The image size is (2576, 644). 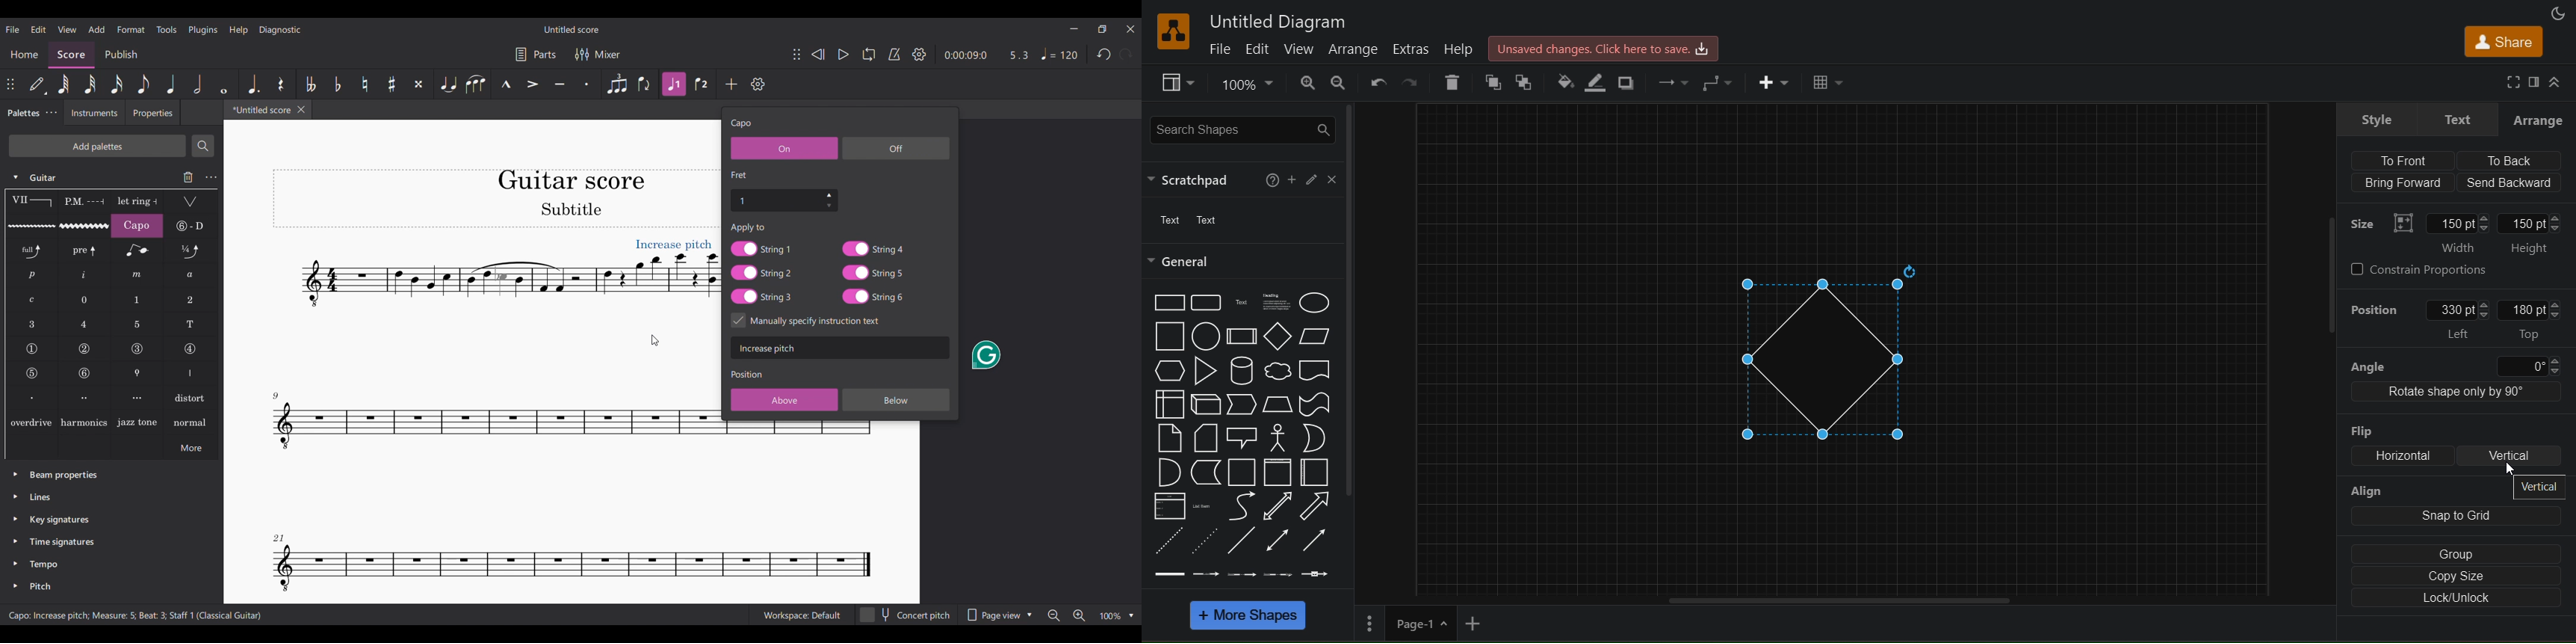 I want to click on format, so click(x=2536, y=81).